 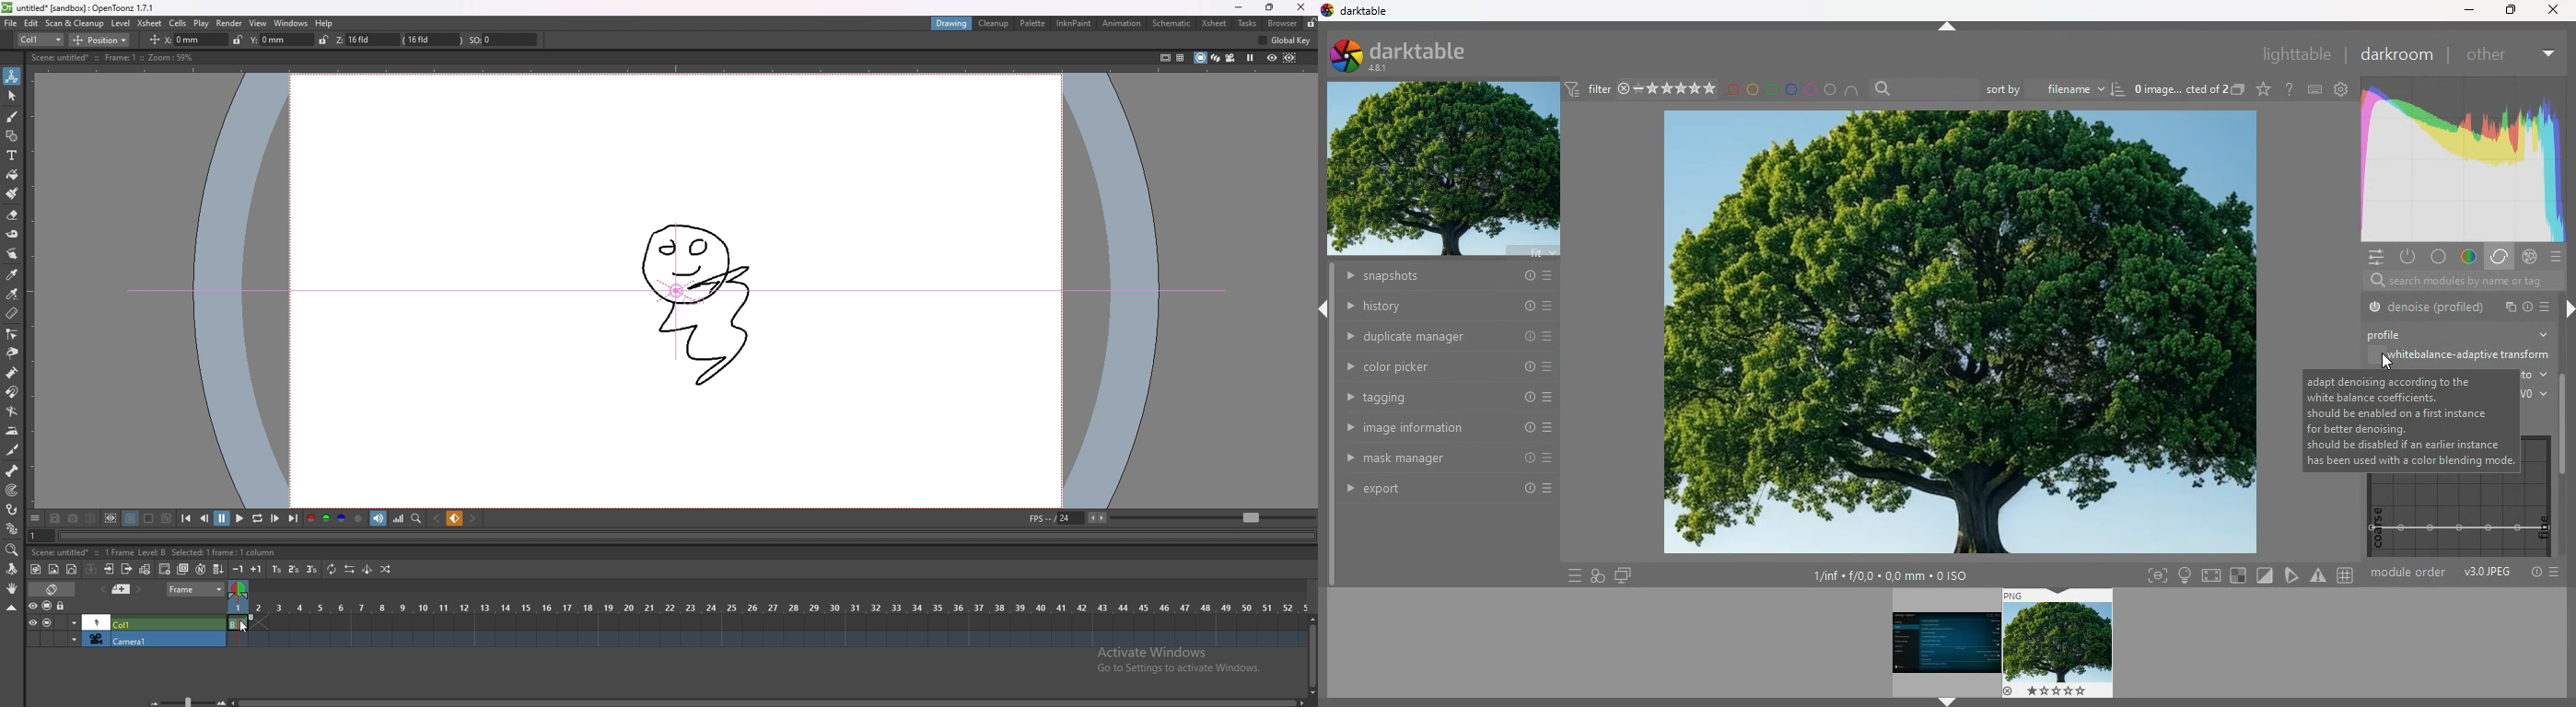 I want to click on create blank drawing, so click(x=165, y=568).